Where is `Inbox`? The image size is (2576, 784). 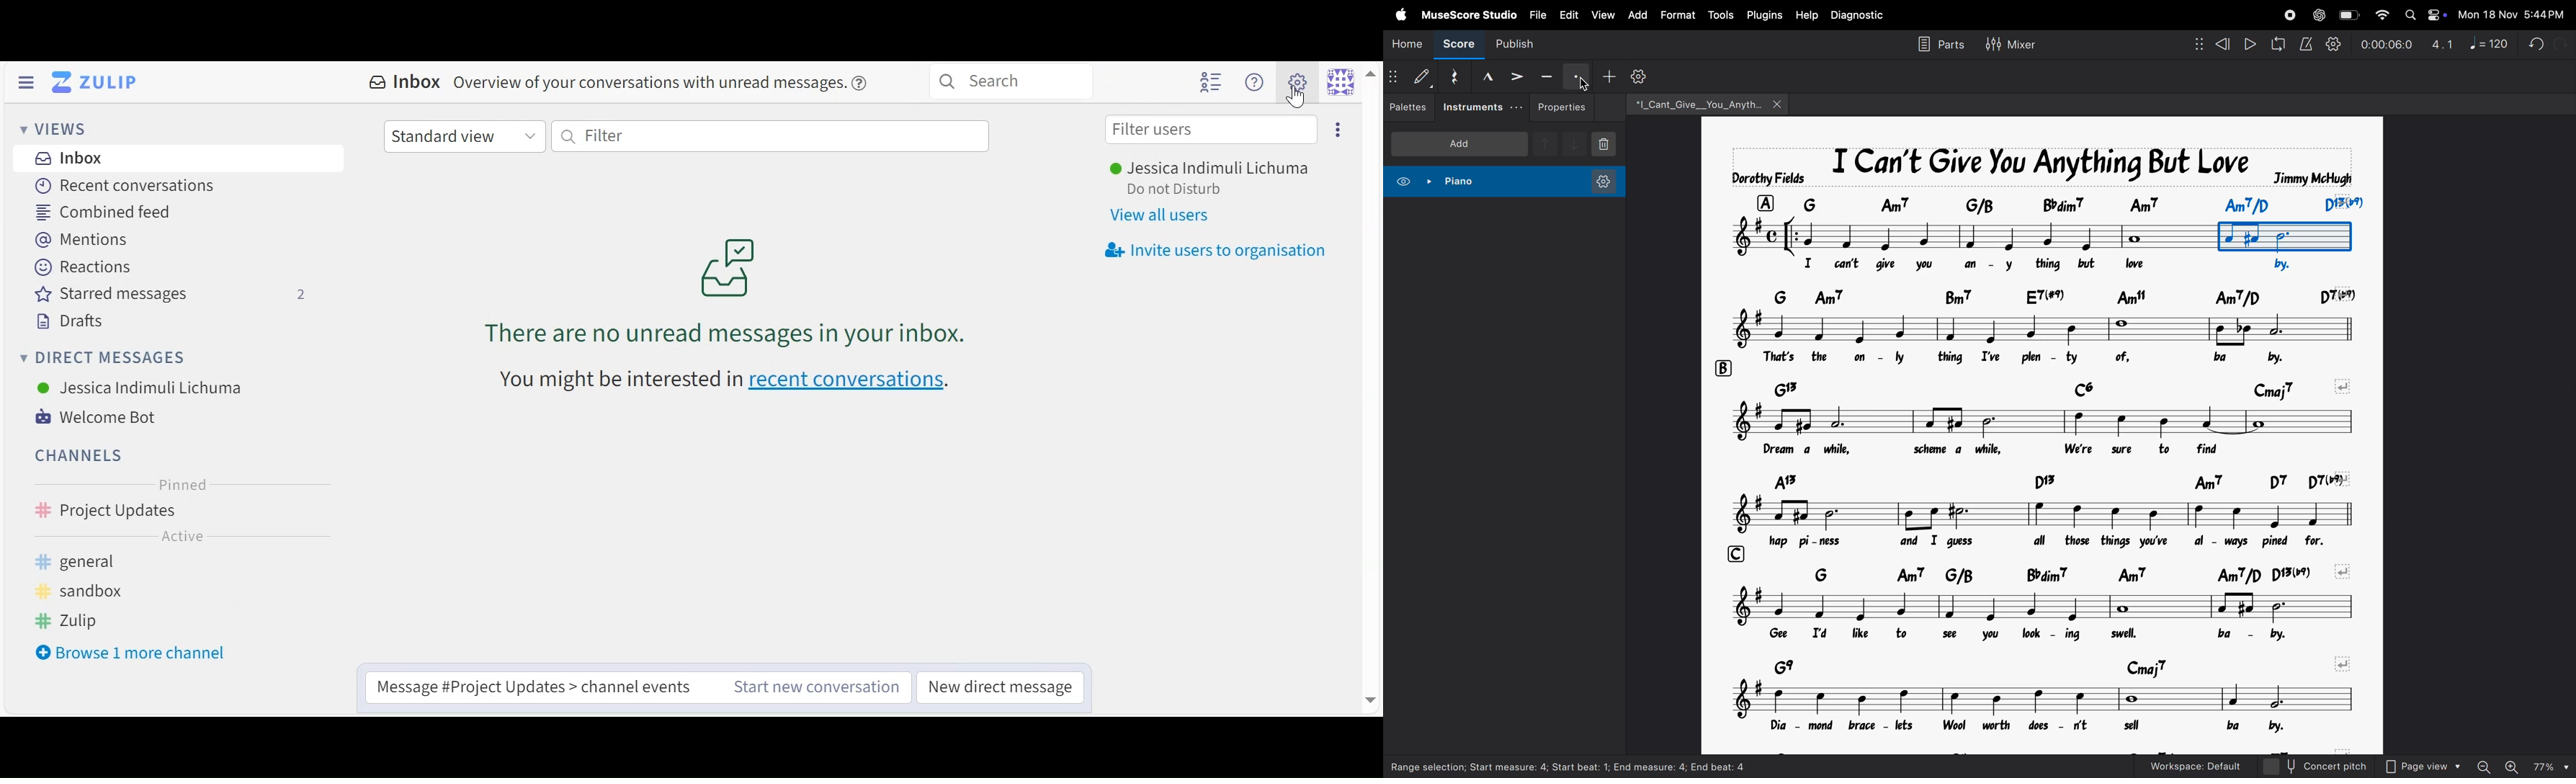 Inbox is located at coordinates (406, 81).